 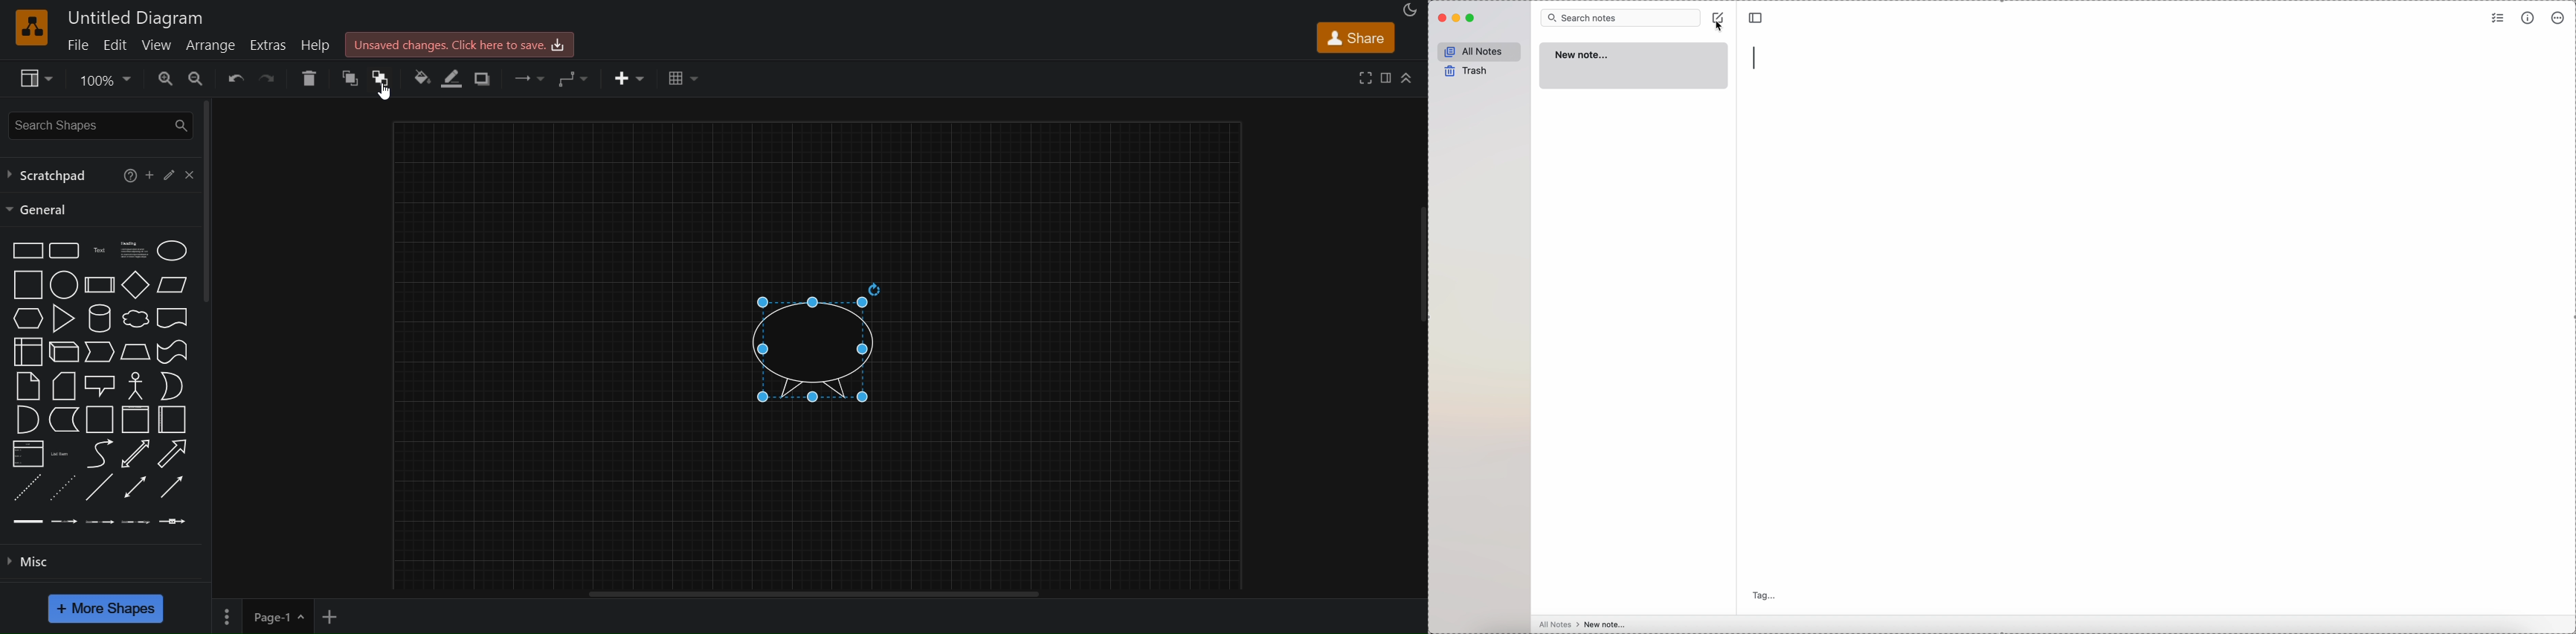 I want to click on to front , so click(x=346, y=80).